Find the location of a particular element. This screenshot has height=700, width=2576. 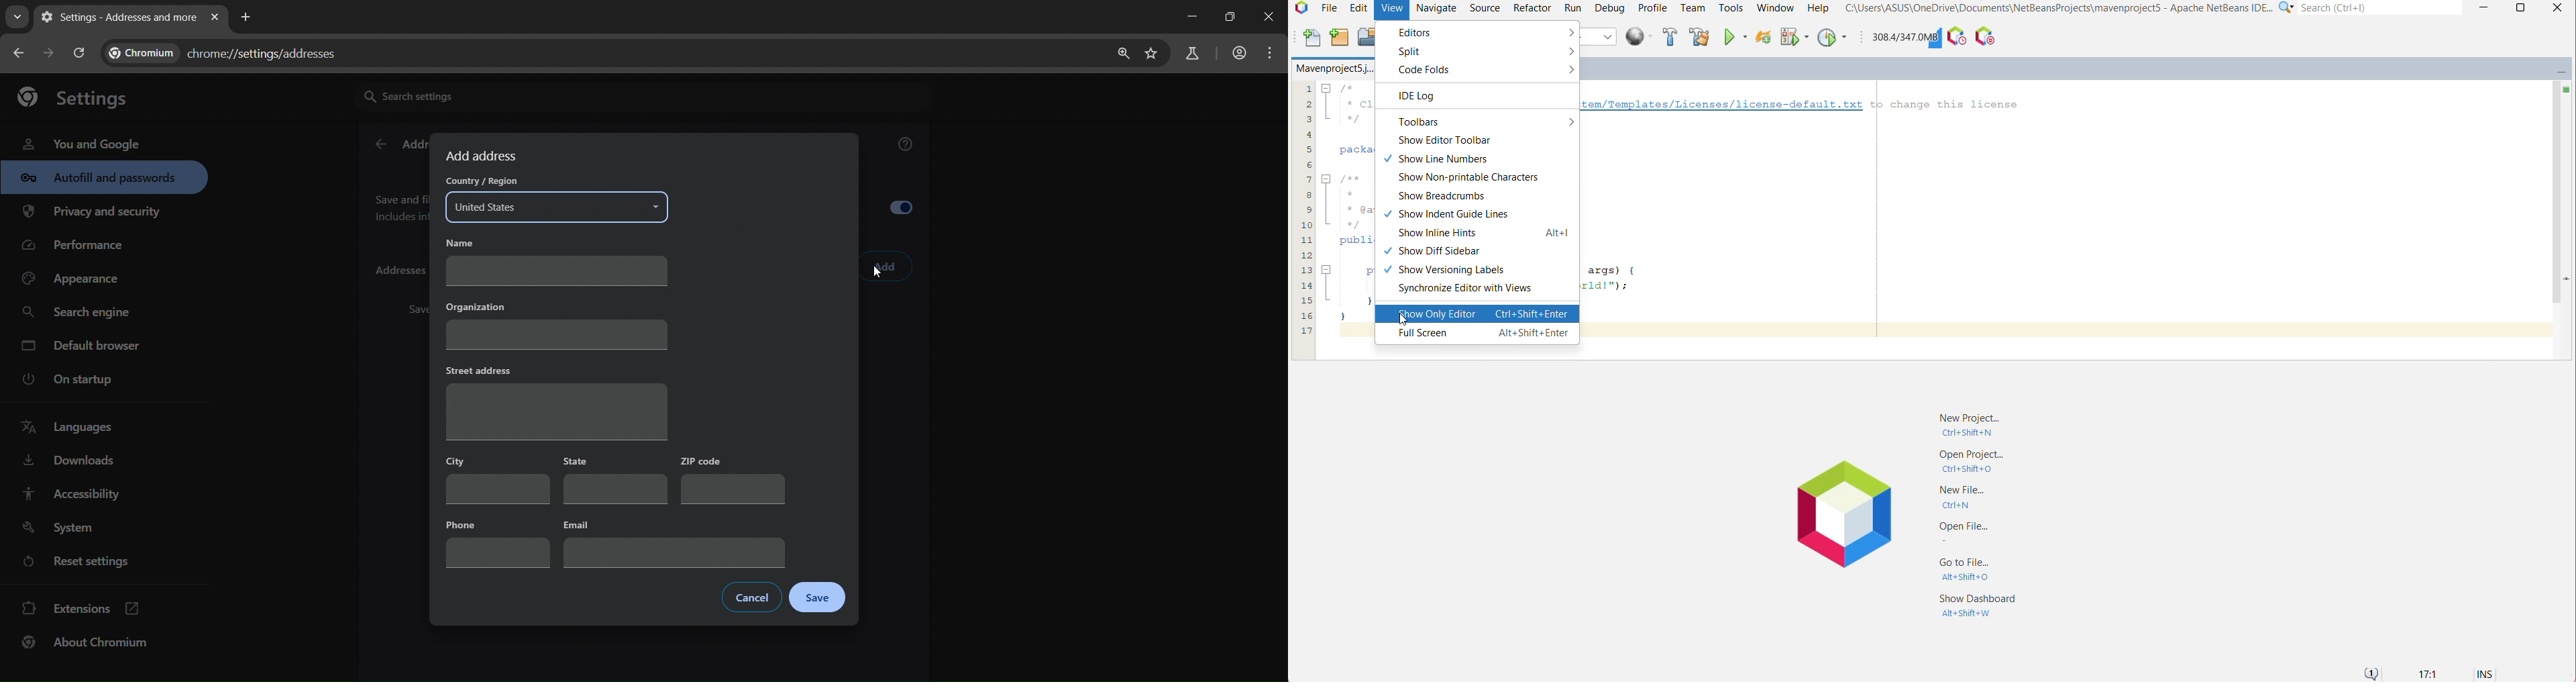

country is located at coordinates (555, 199).